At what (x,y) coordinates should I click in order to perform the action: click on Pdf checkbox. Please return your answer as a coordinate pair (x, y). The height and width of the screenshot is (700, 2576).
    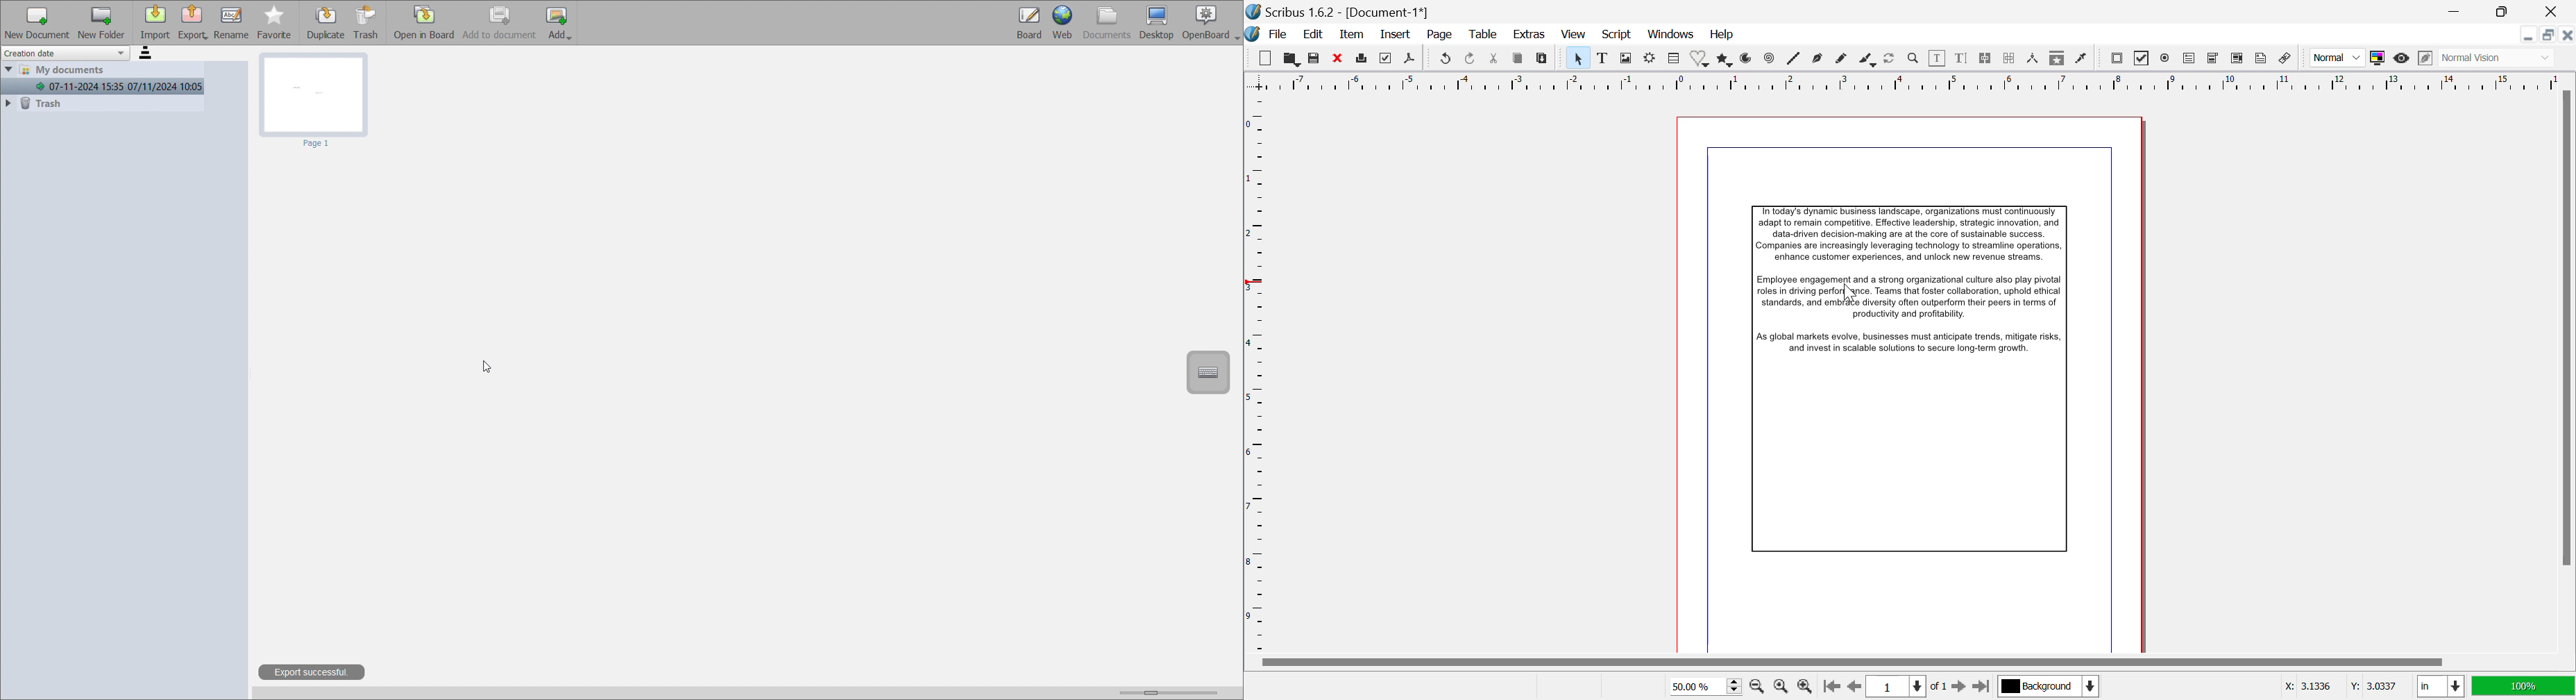
    Looking at the image, I should click on (2142, 58).